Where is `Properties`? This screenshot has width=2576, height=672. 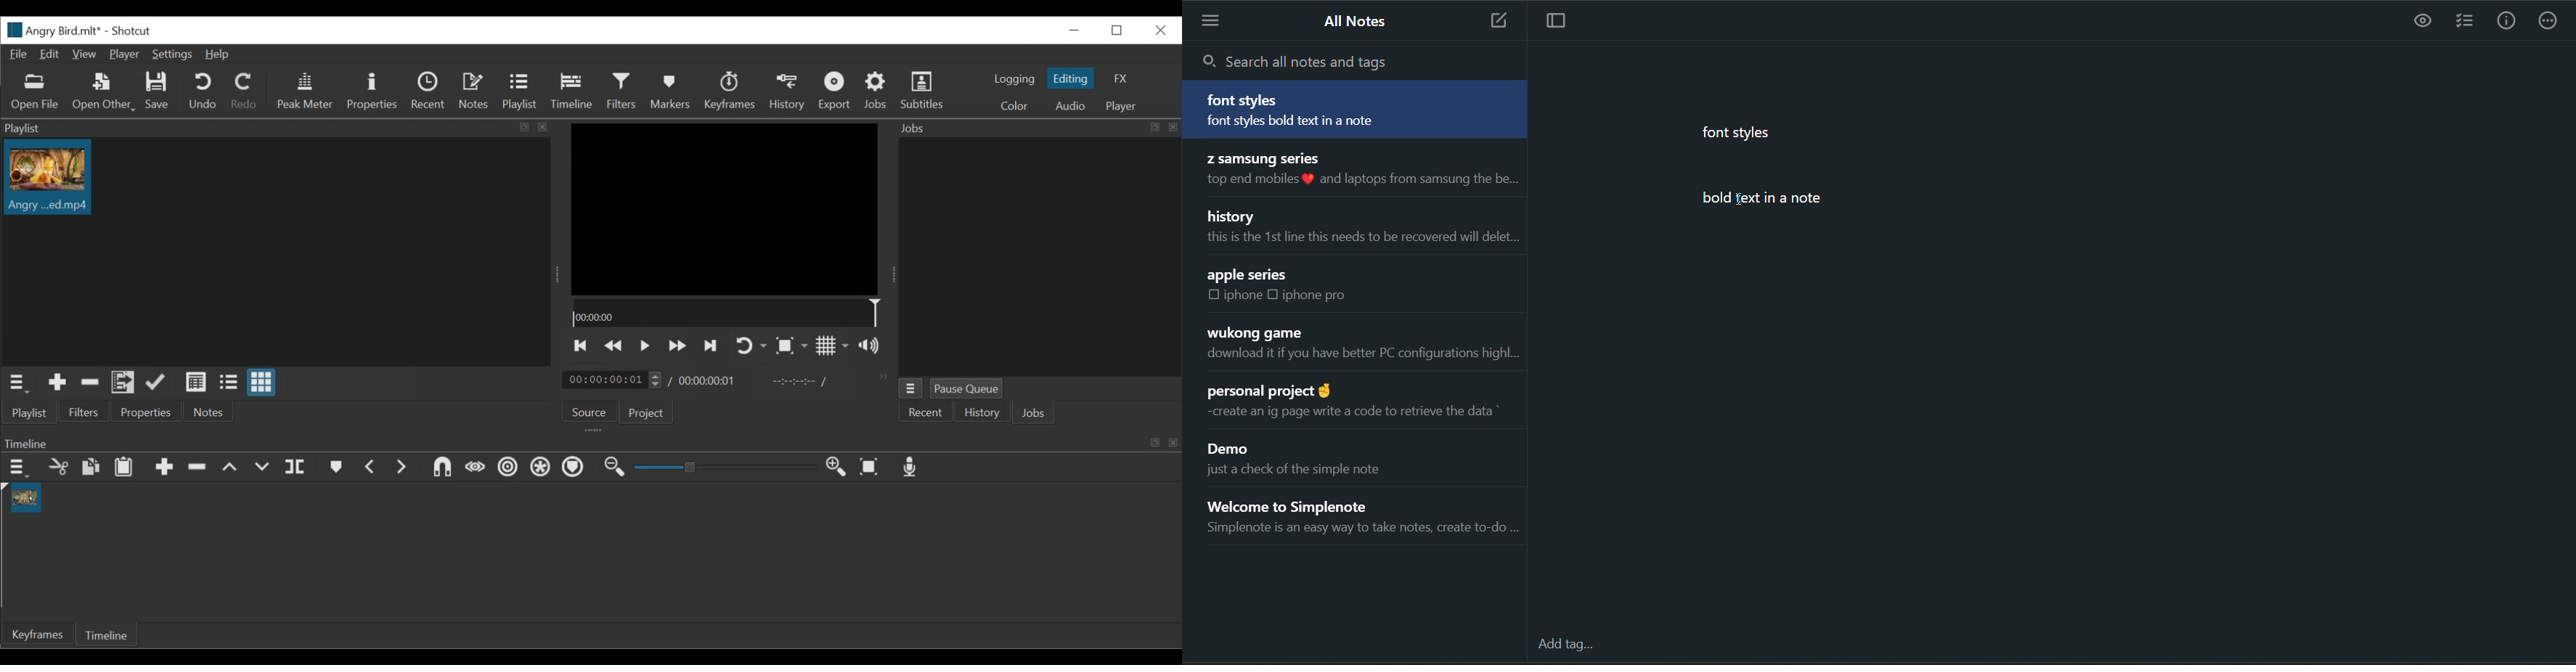
Properties is located at coordinates (375, 92).